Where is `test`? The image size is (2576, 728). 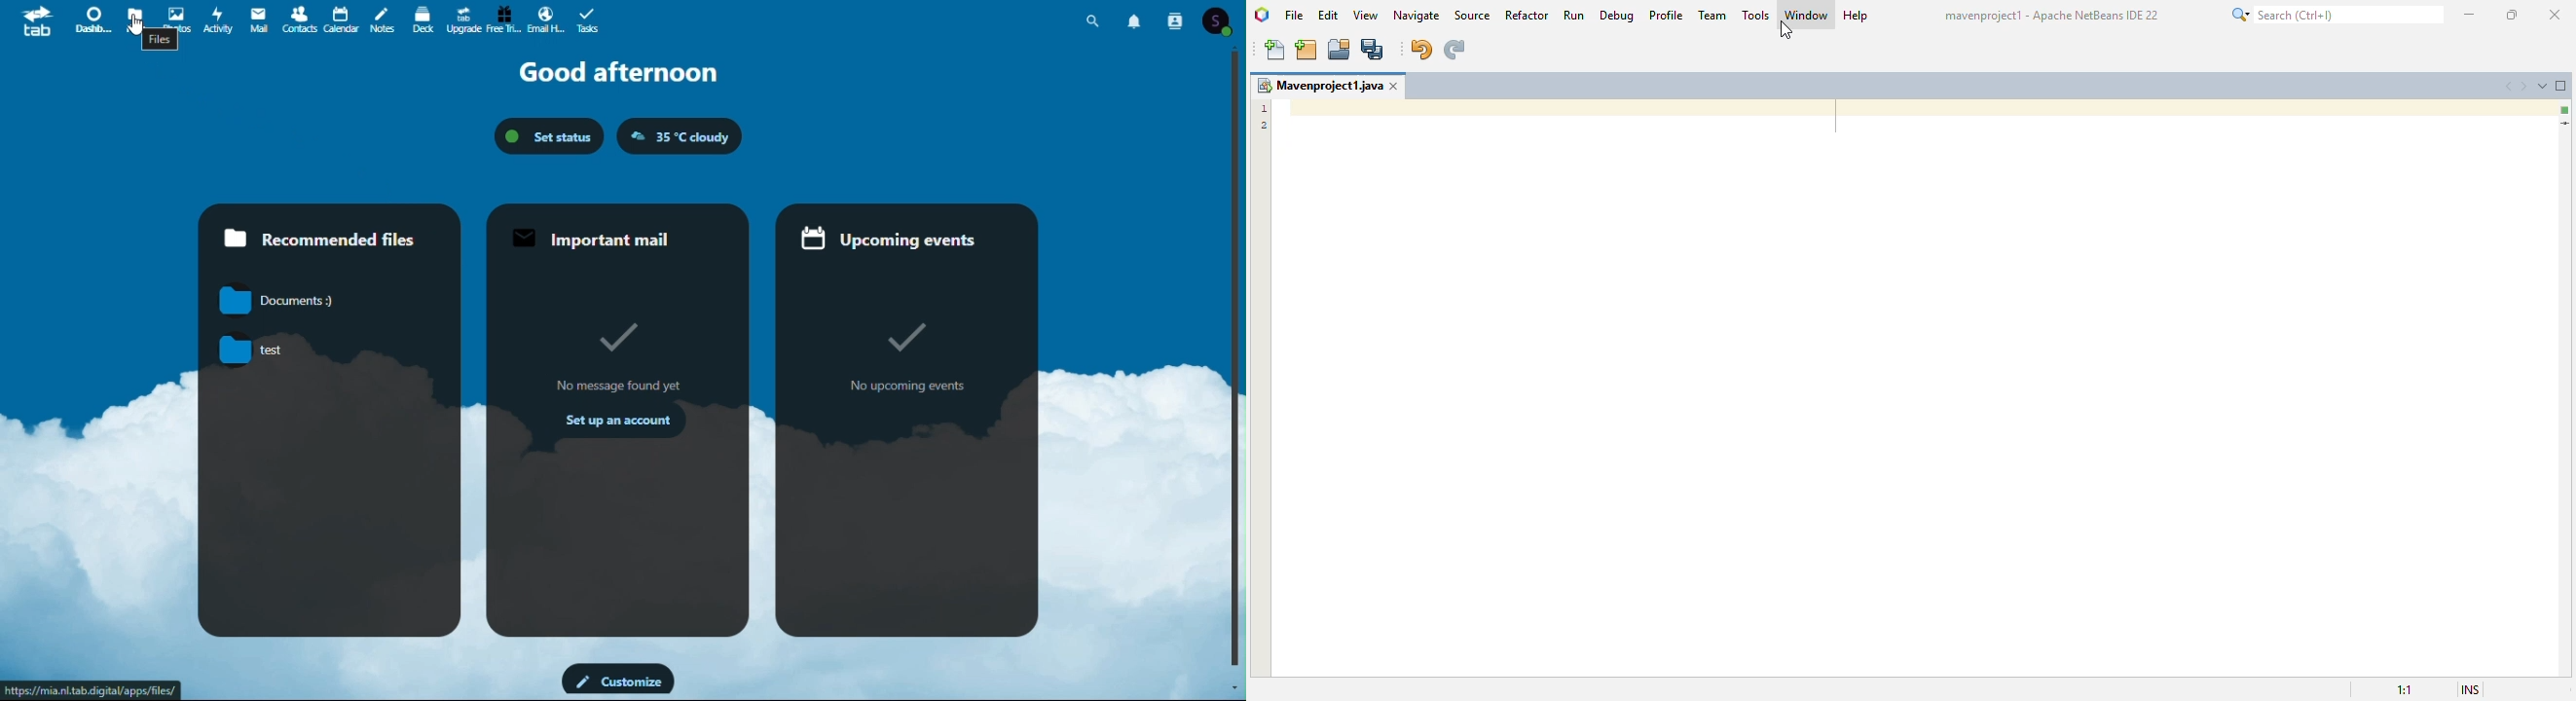 test is located at coordinates (242, 349).